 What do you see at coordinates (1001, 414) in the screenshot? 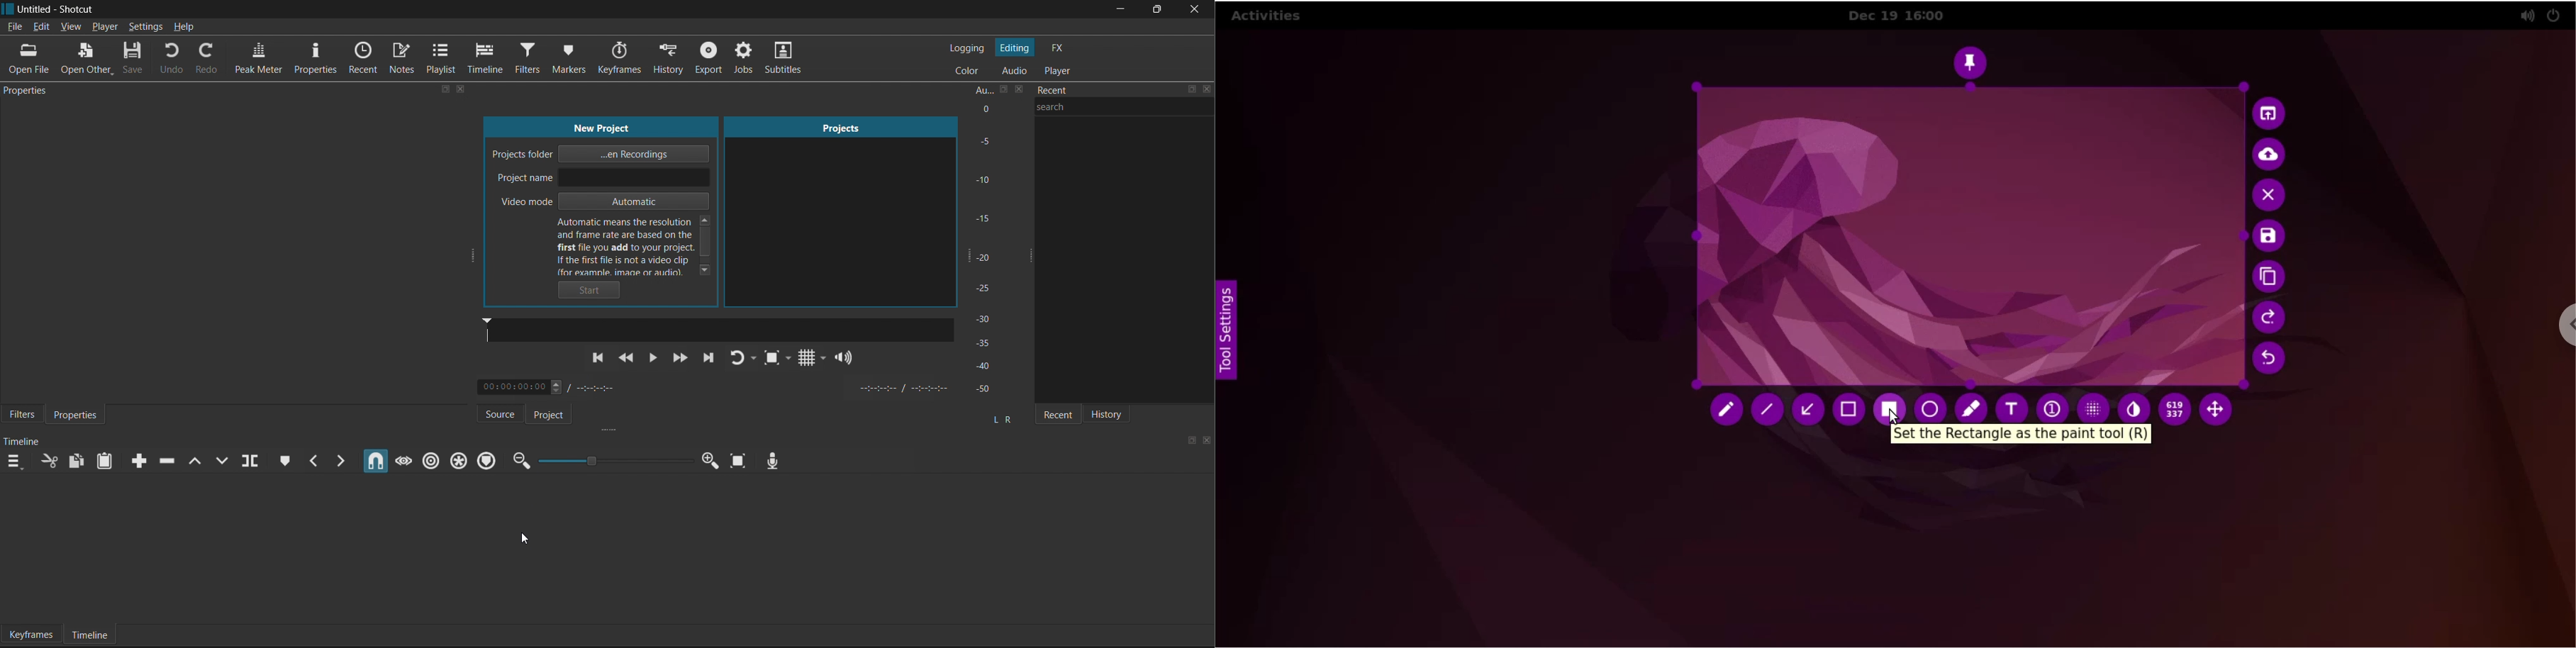
I see `l r` at bounding box center [1001, 414].